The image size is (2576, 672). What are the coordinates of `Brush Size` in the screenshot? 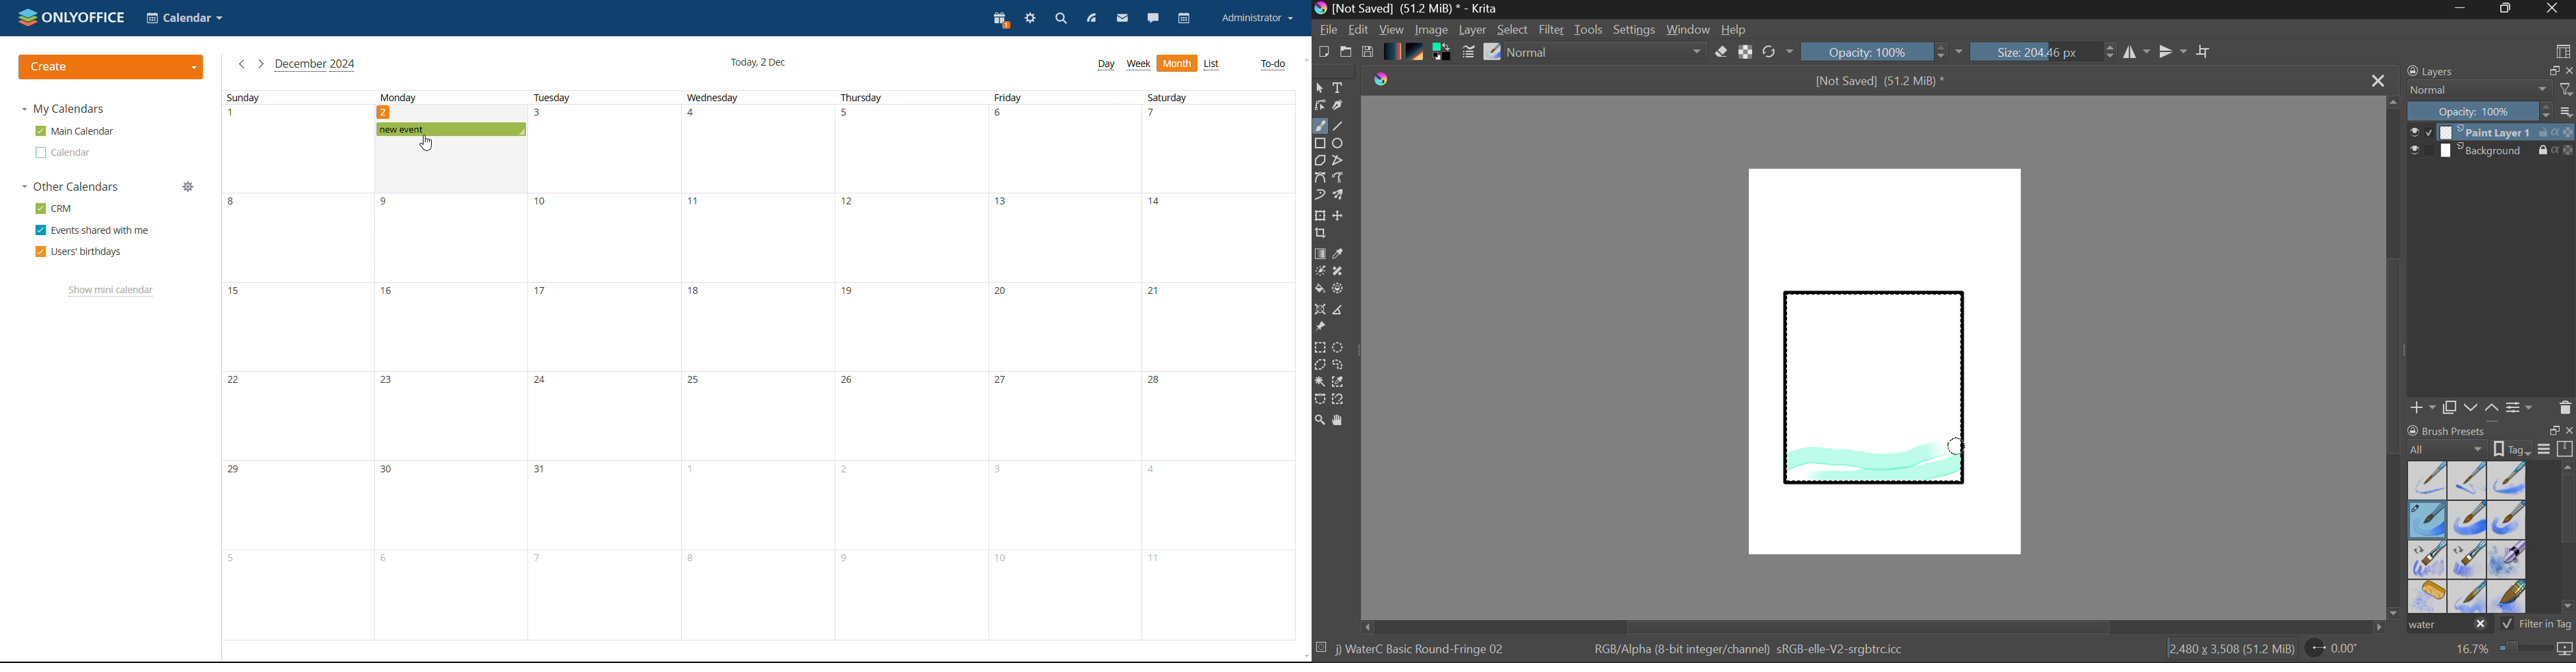 It's located at (2044, 51).